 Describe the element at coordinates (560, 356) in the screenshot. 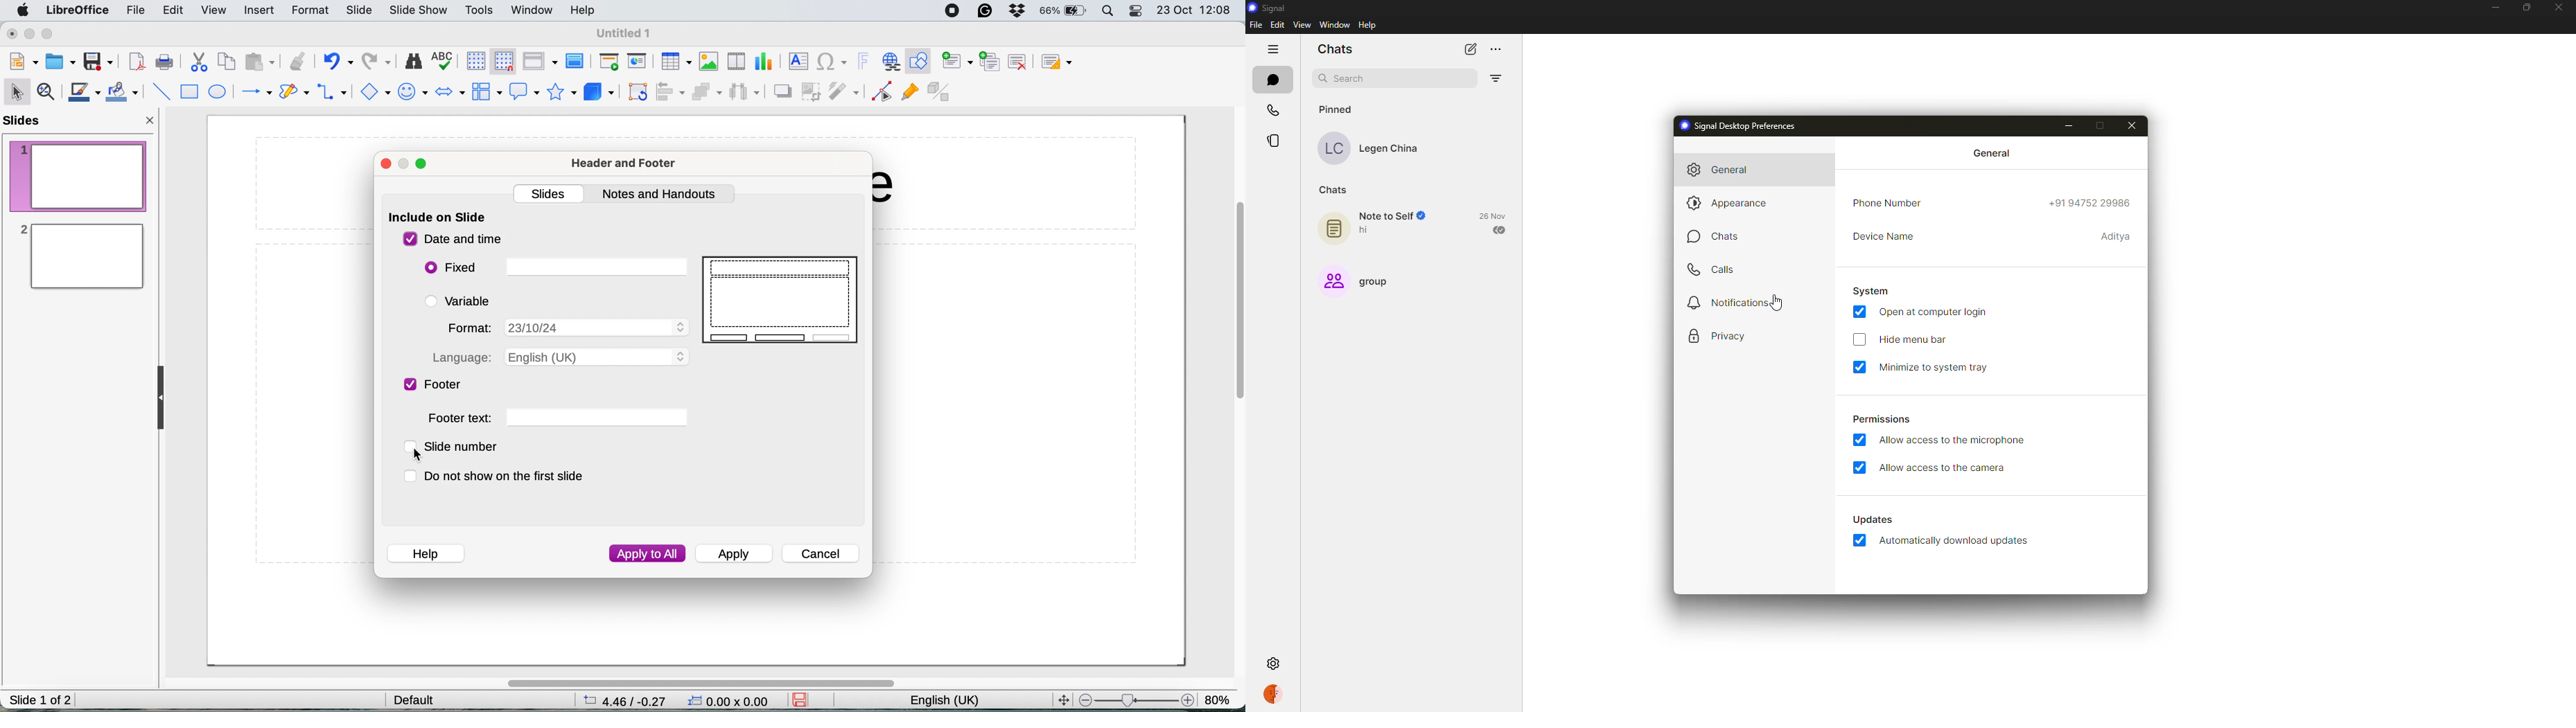

I see `language` at that location.